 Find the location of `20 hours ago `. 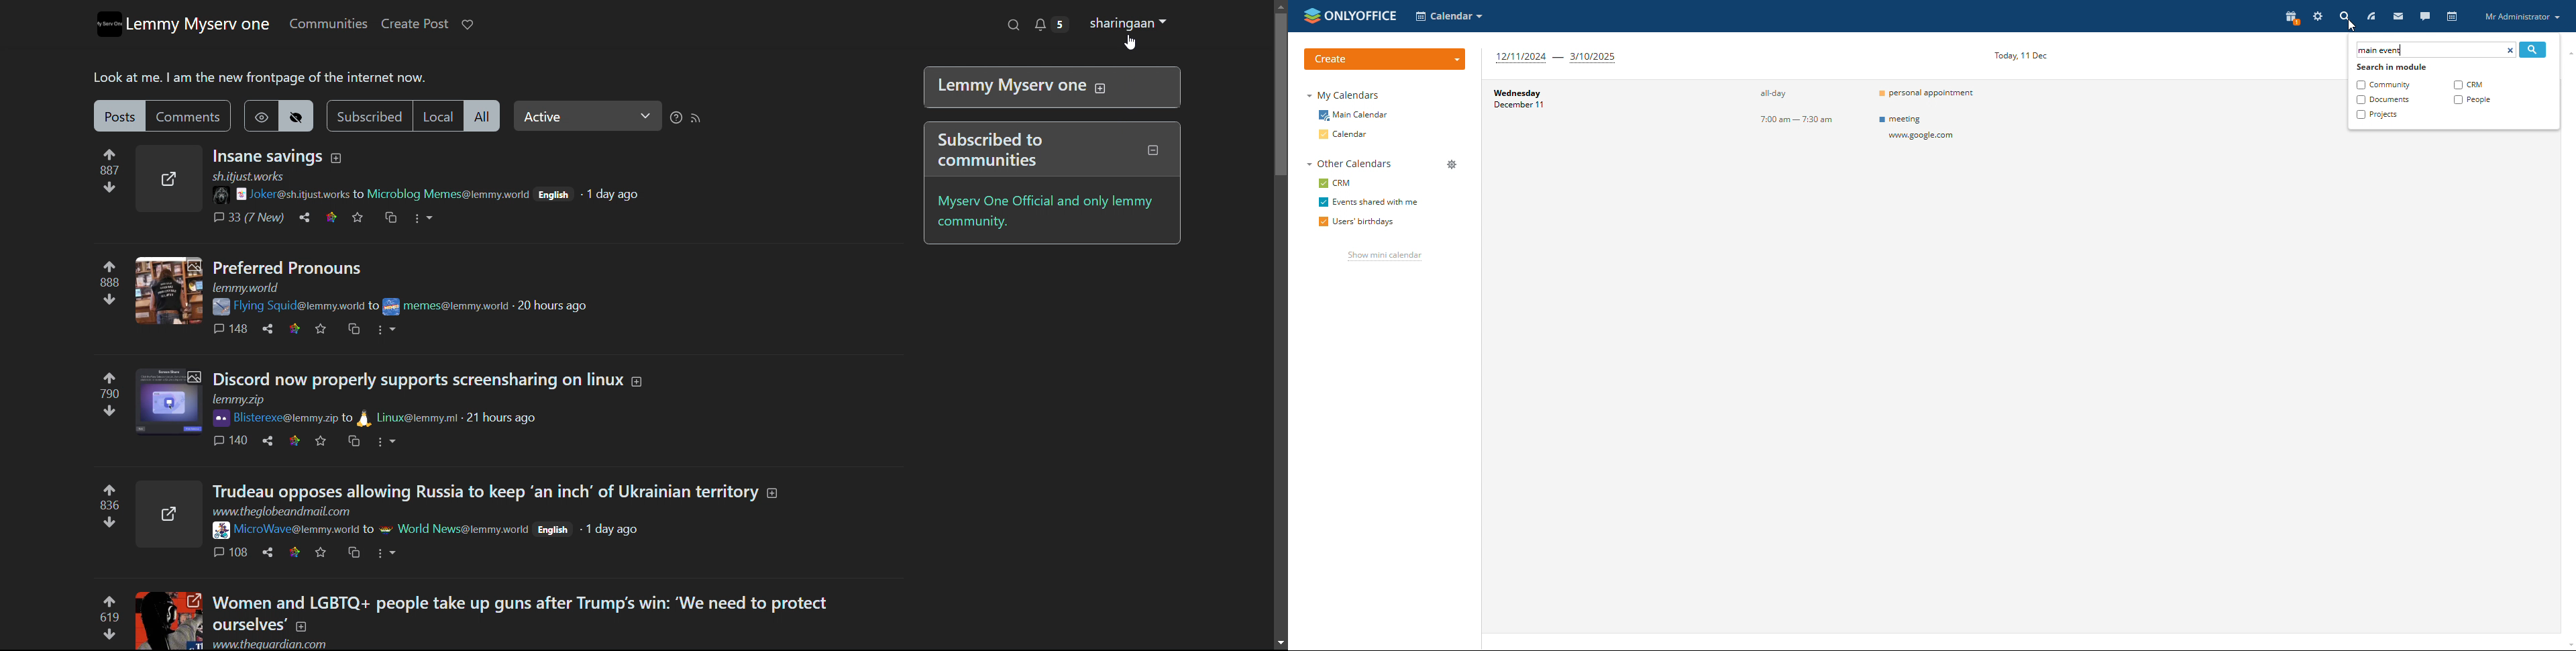

20 hours ago  is located at coordinates (552, 305).